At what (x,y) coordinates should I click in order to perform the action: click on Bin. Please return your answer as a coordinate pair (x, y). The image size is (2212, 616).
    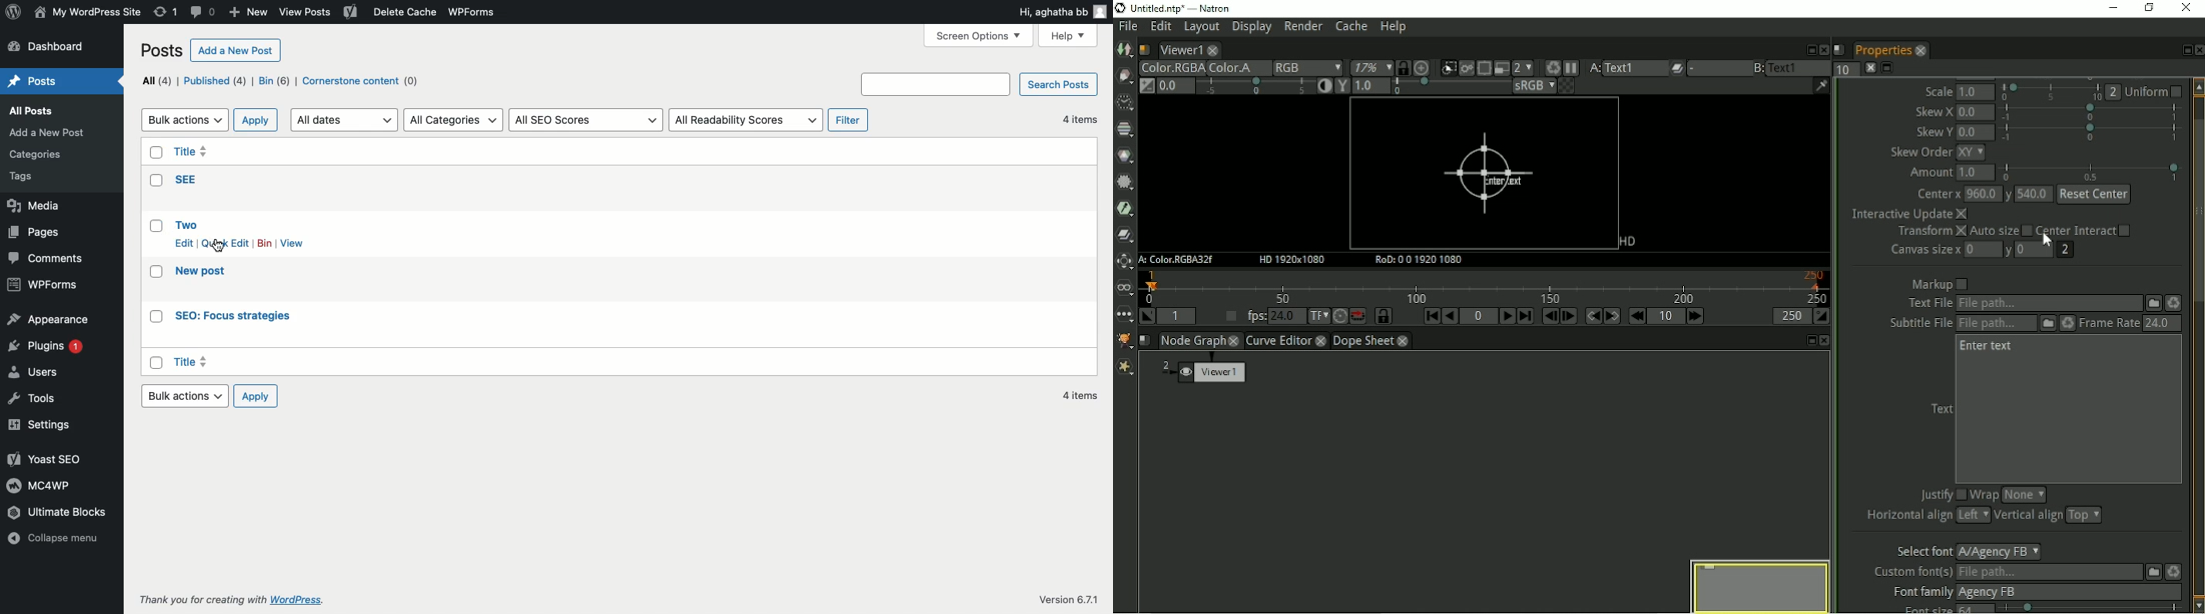
    Looking at the image, I should click on (266, 243).